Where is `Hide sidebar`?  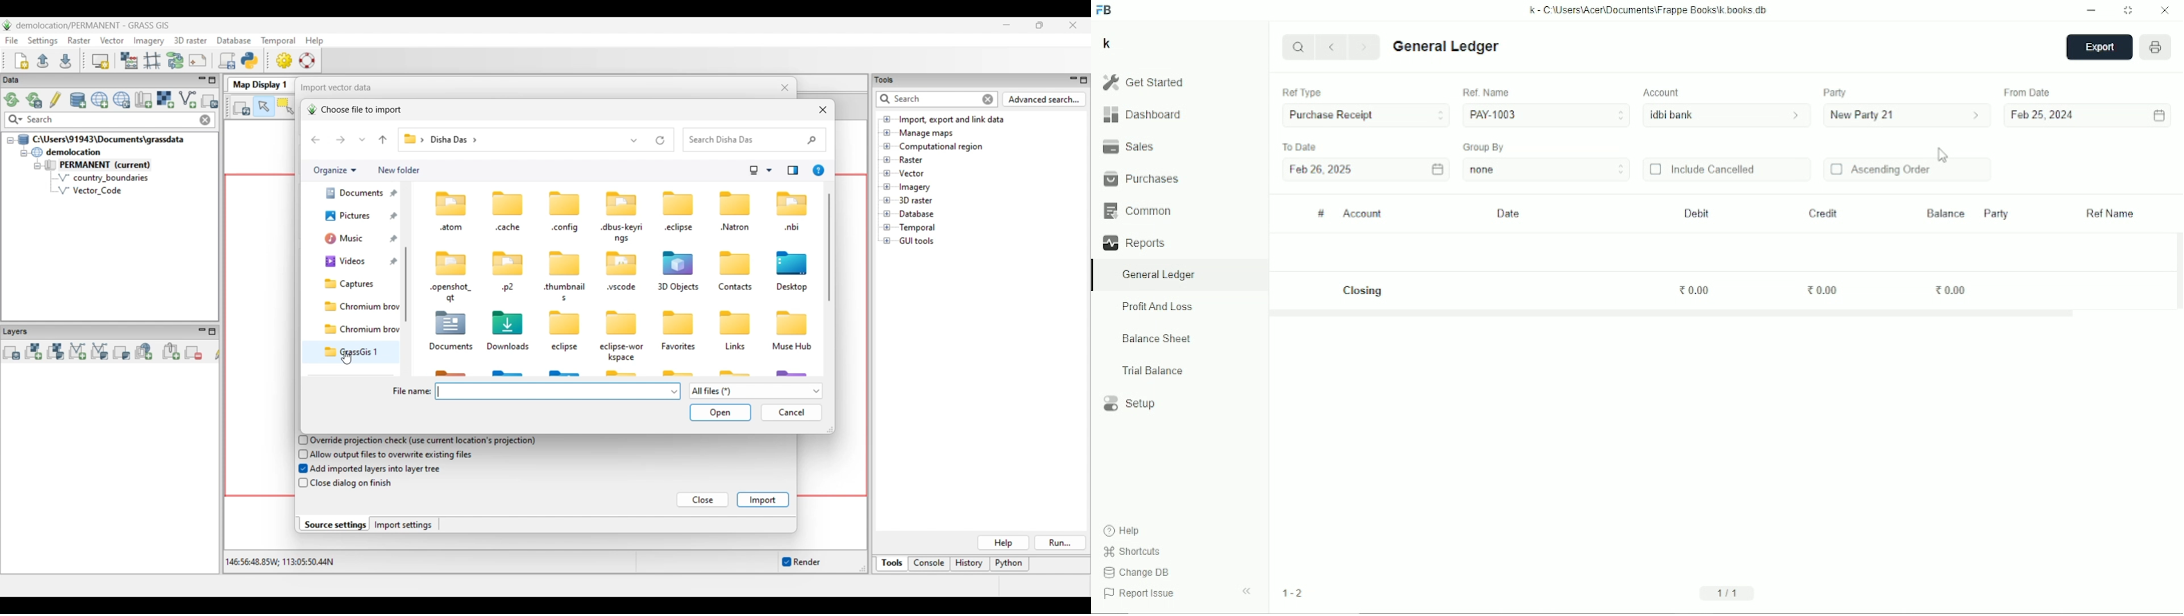 Hide sidebar is located at coordinates (1247, 592).